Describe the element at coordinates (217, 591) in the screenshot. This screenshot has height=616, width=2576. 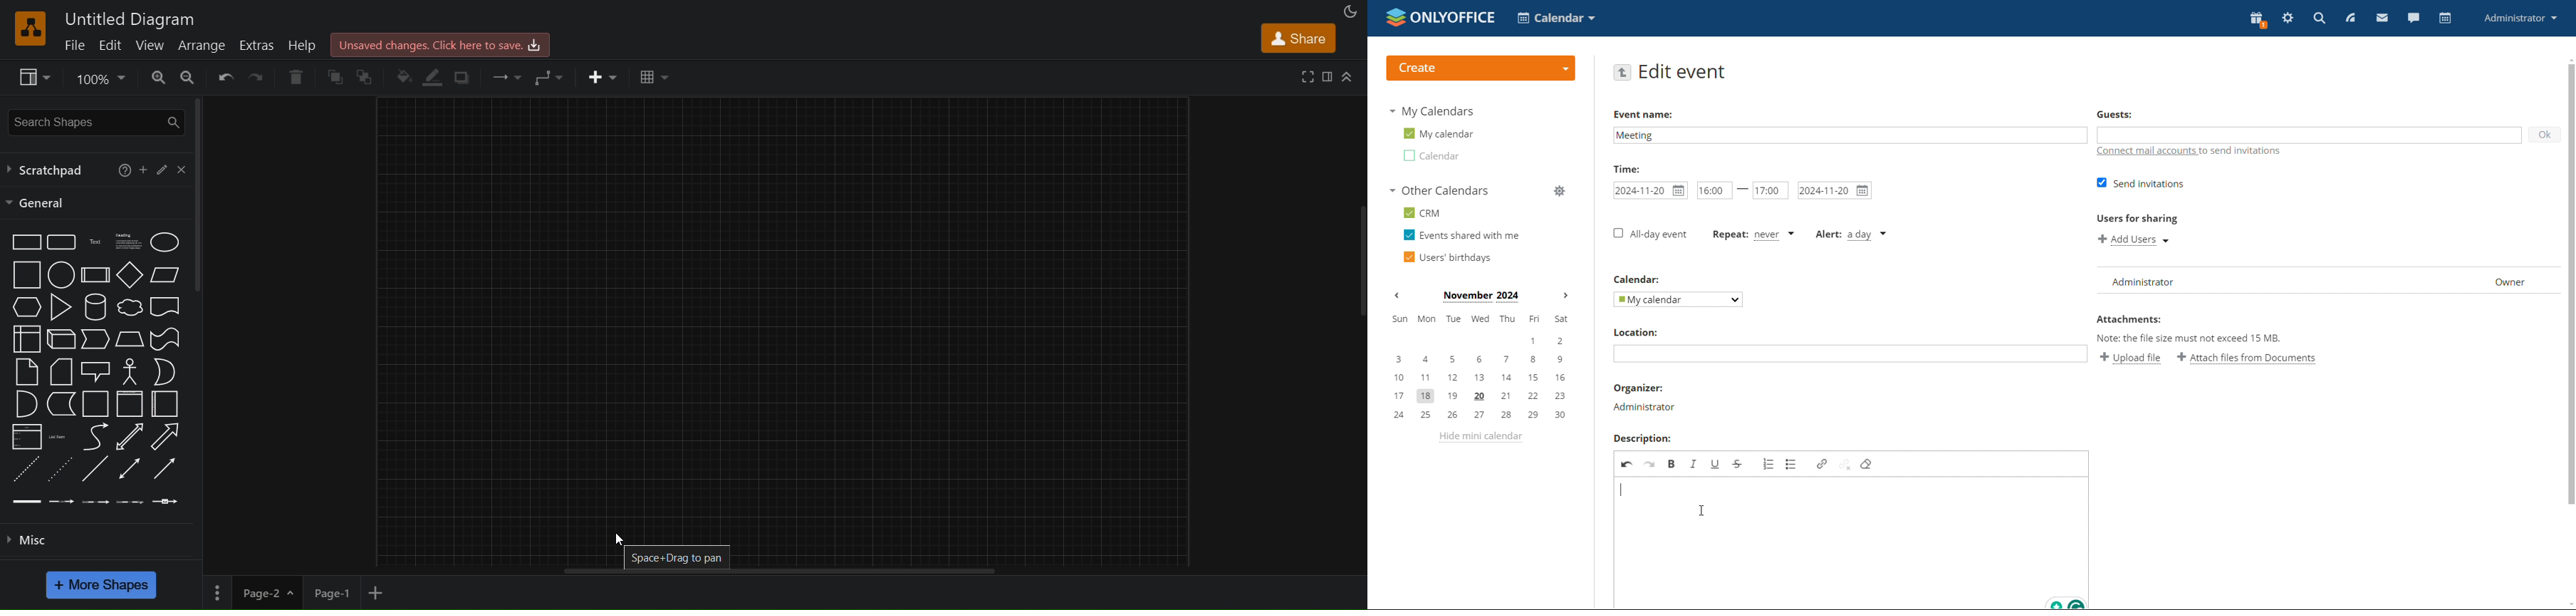
I see `page options` at that location.